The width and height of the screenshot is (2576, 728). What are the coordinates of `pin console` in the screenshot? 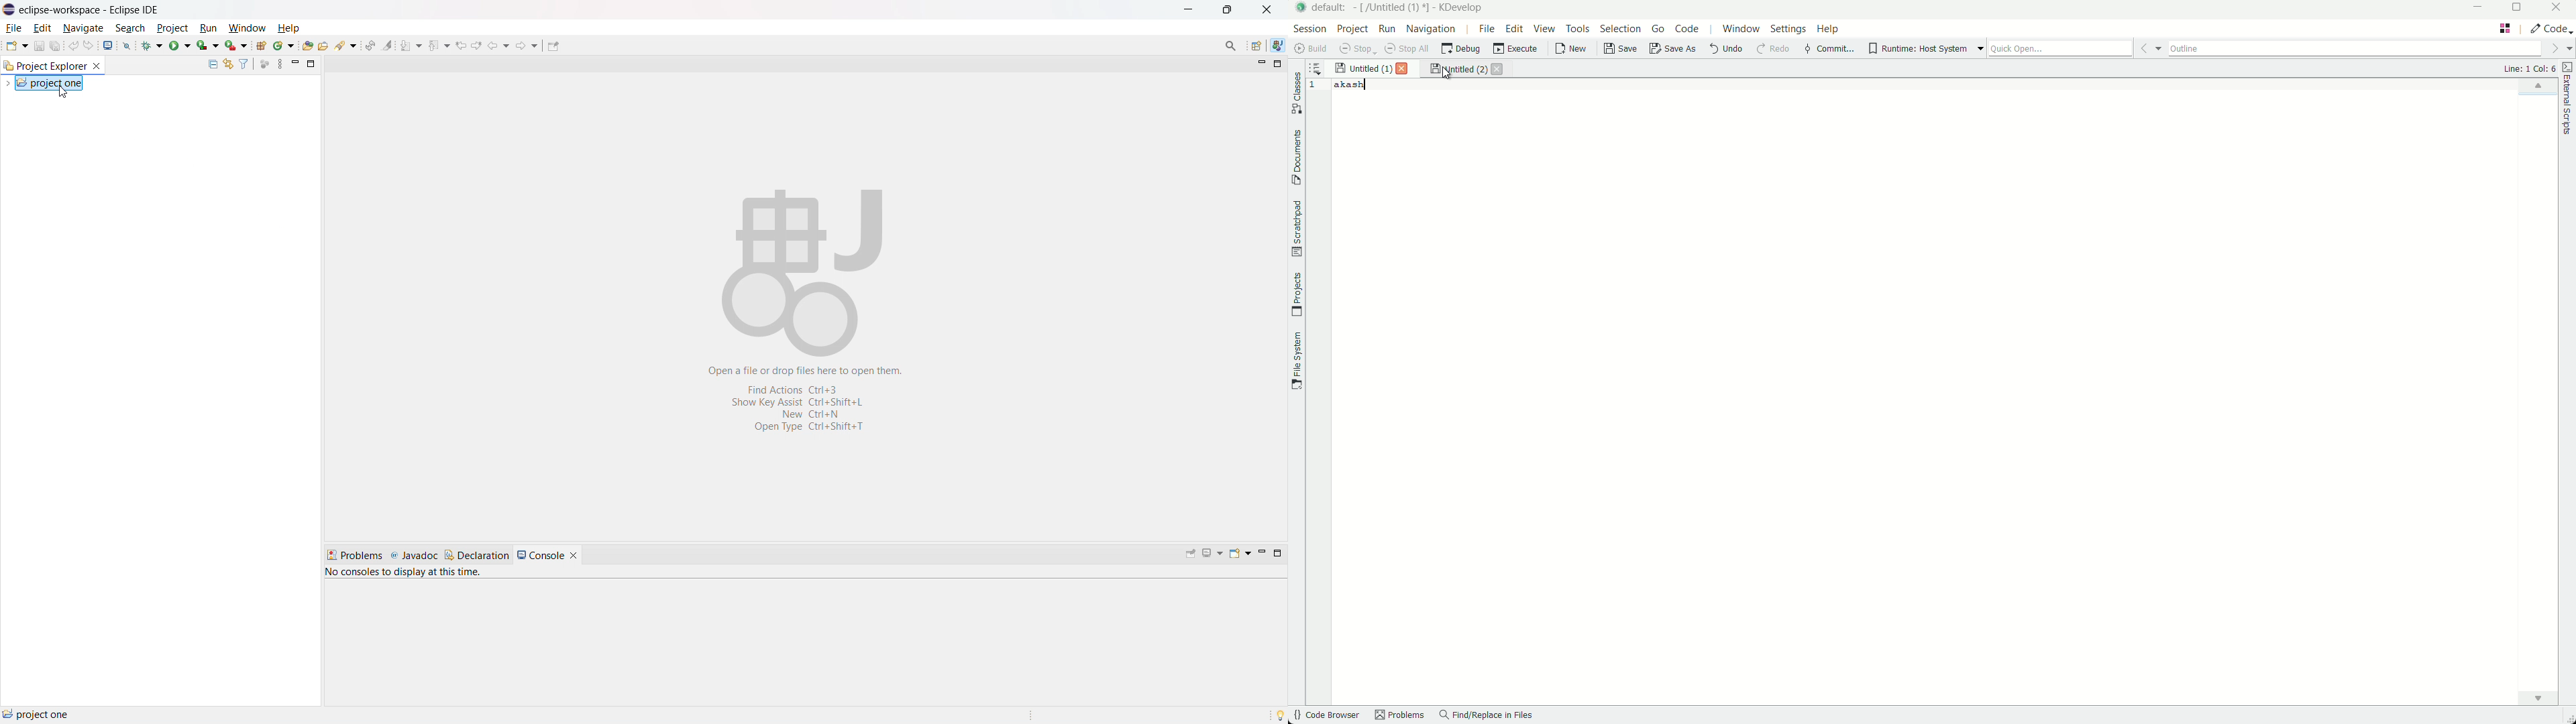 It's located at (1191, 554).